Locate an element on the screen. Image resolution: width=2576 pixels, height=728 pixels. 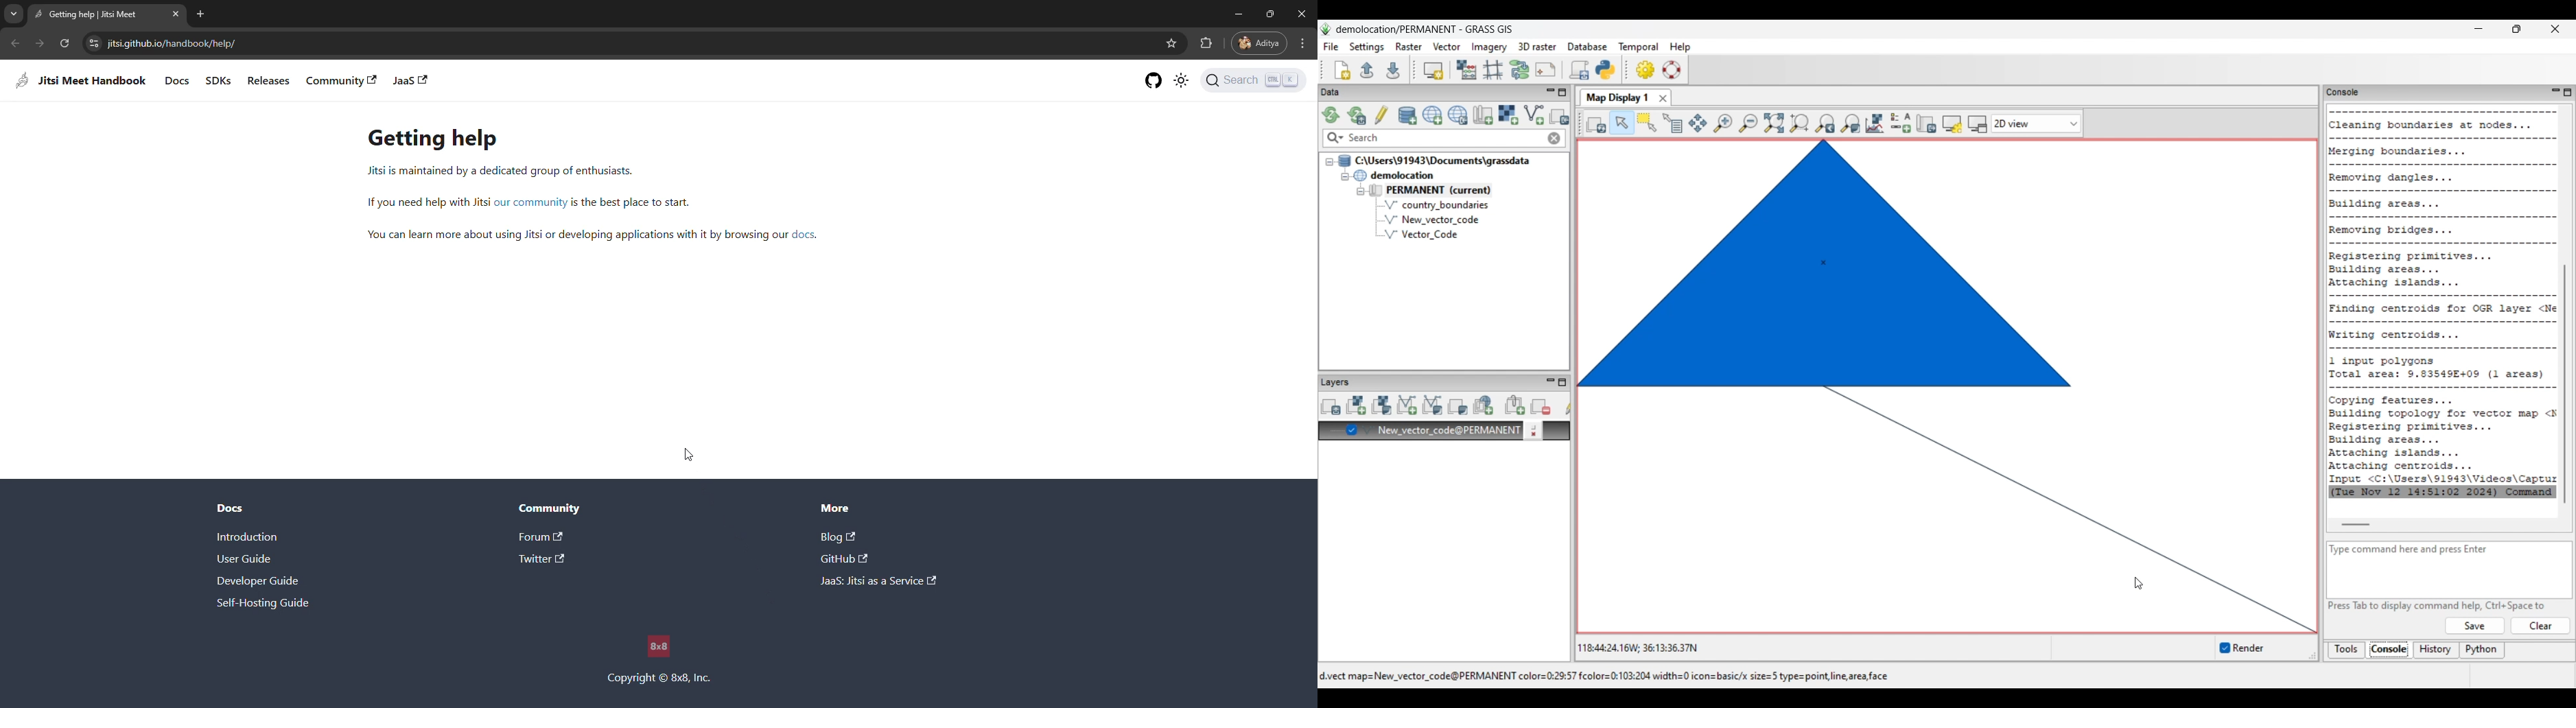
If you need help with Jitsi our community is the best place to start. is located at coordinates (529, 203).